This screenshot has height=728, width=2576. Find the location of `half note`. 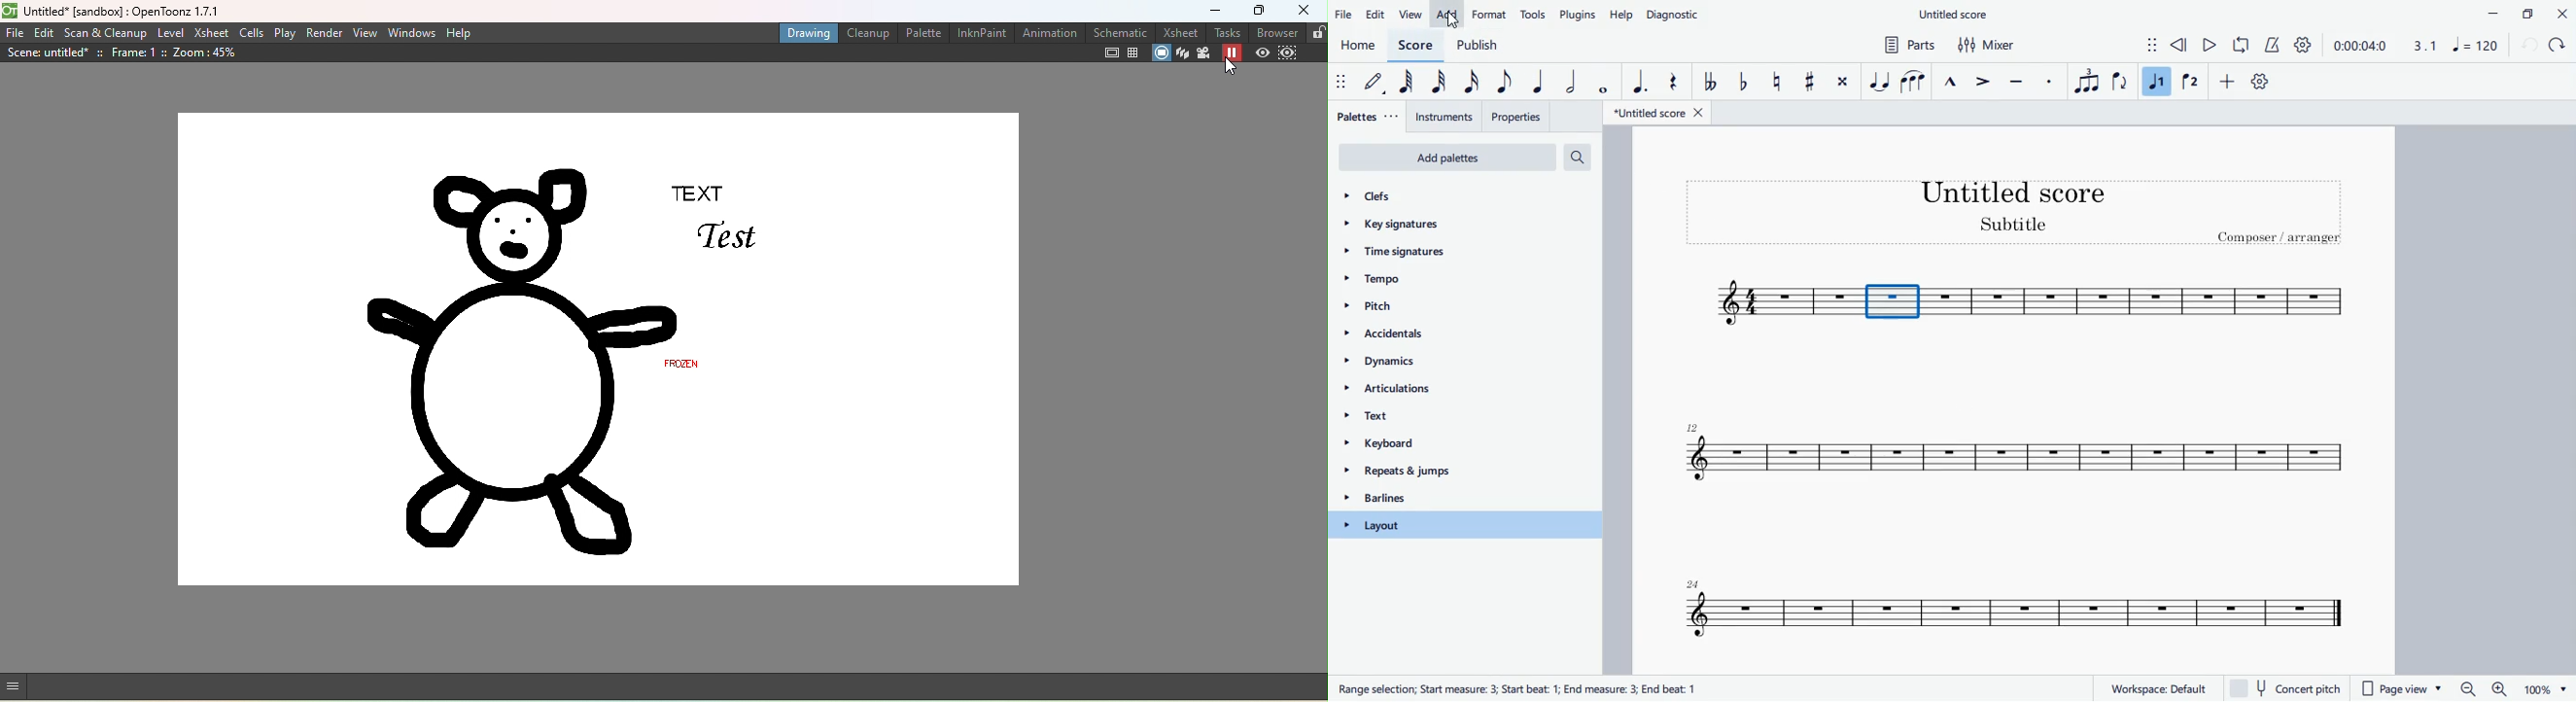

half note is located at coordinates (1571, 82).